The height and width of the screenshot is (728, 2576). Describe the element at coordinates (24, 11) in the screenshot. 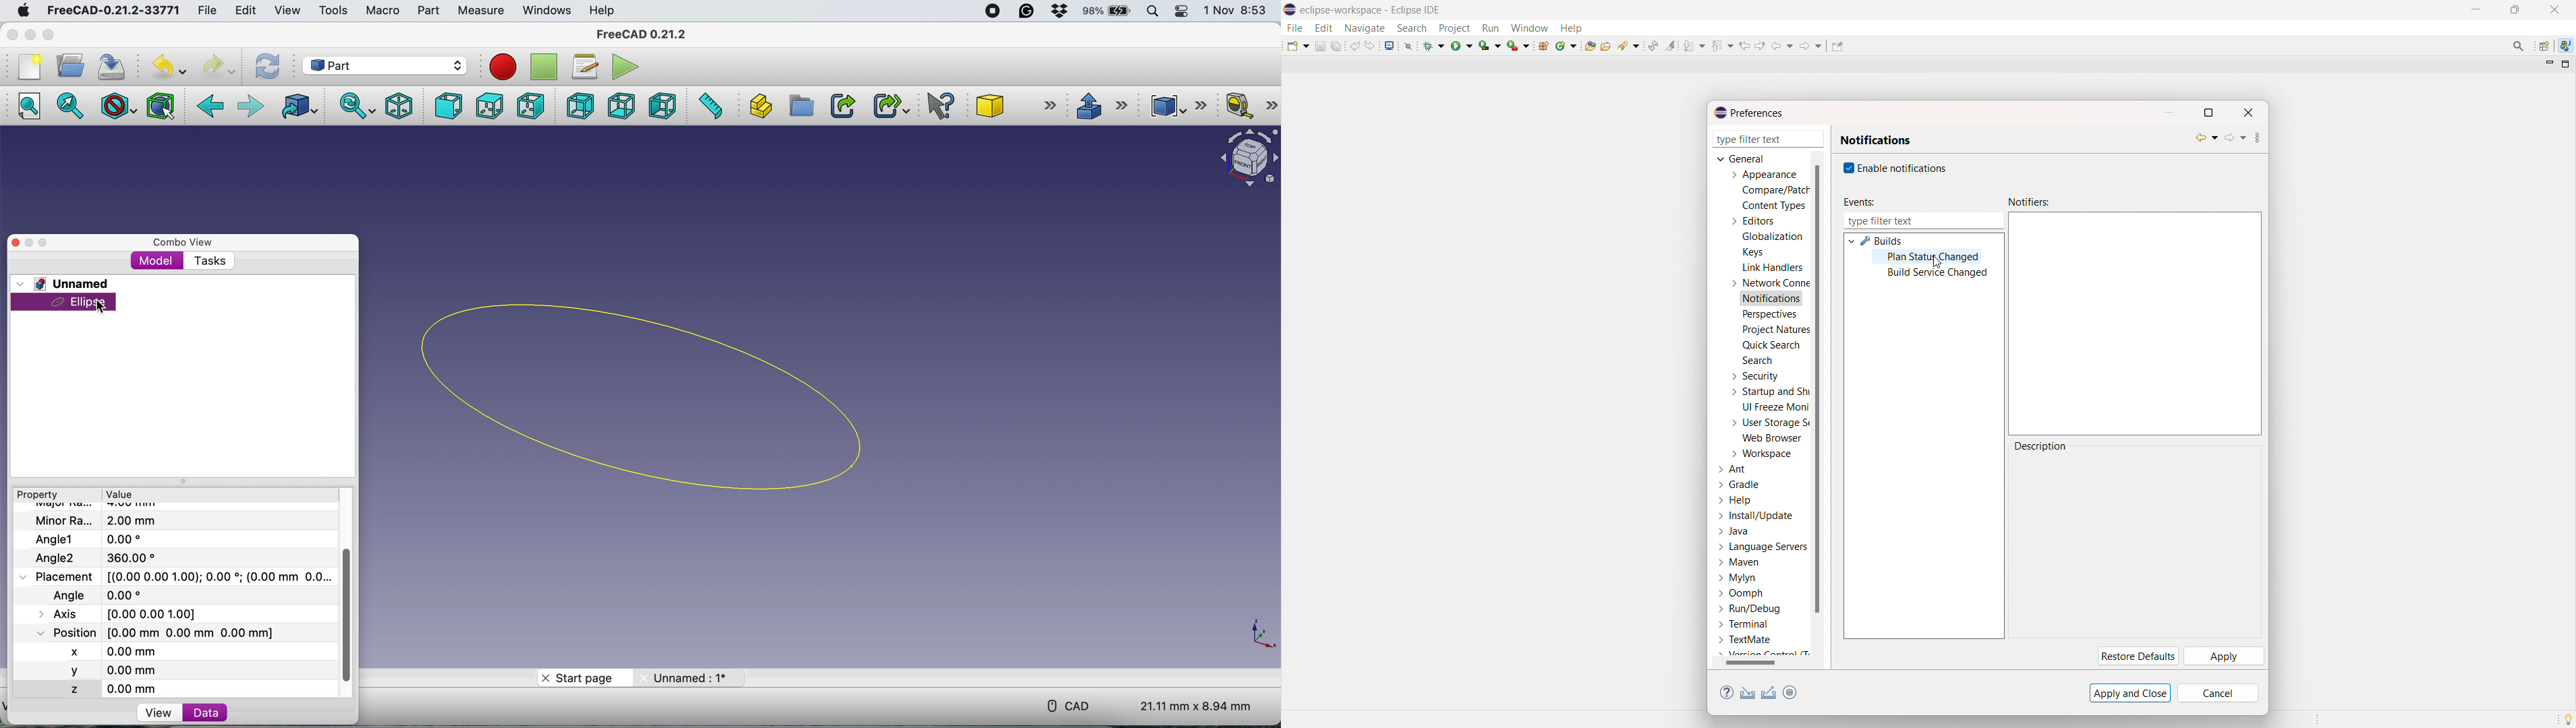

I see `system logo` at that location.